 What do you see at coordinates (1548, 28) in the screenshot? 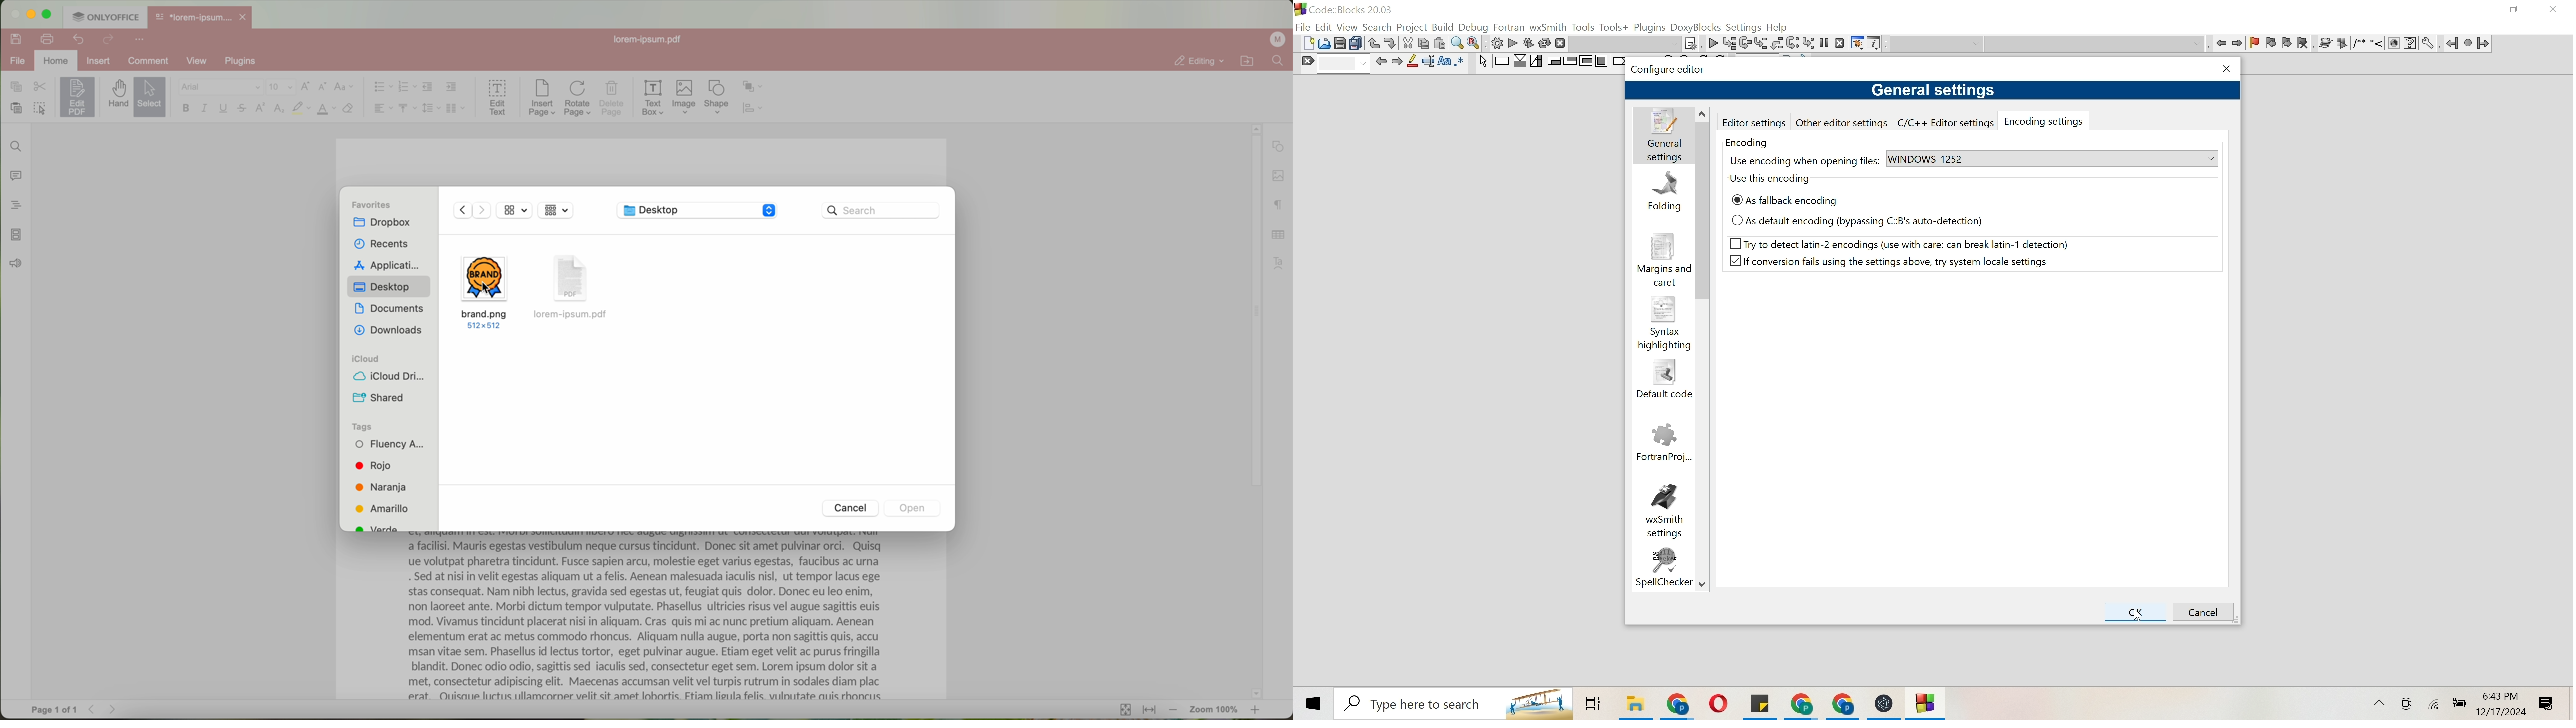
I see `wxsmith` at bounding box center [1548, 28].